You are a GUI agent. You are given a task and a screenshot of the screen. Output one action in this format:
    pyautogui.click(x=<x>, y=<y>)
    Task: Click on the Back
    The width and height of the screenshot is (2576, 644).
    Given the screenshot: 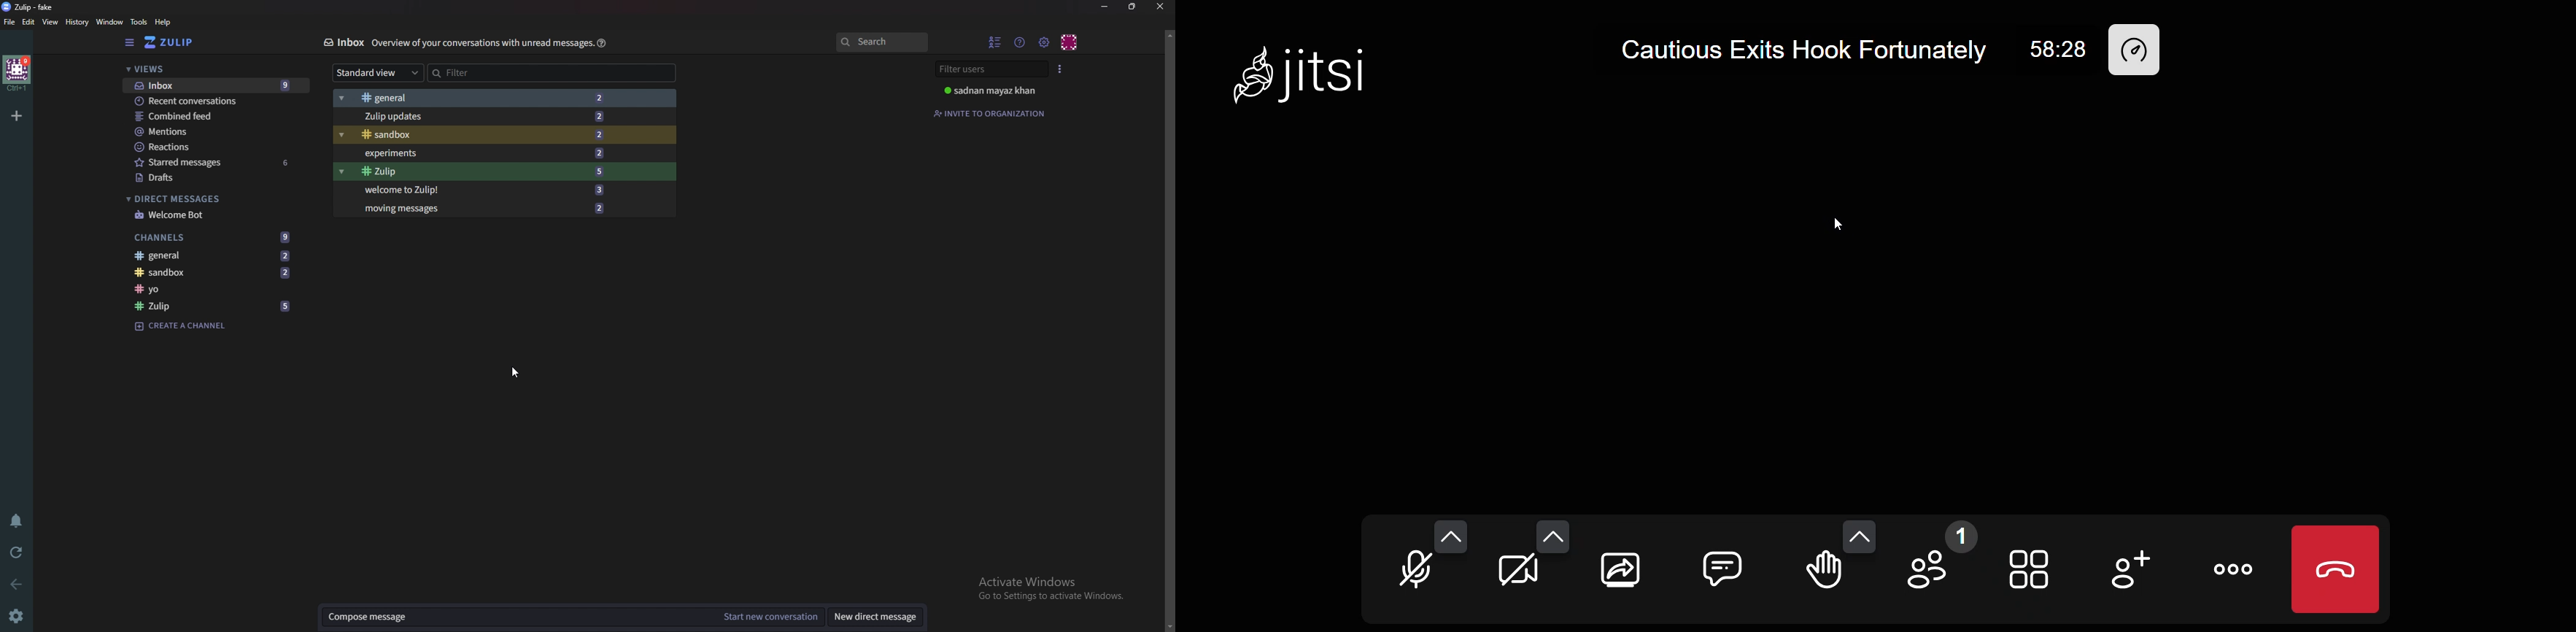 What is the action you would take?
    pyautogui.click(x=14, y=584)
    